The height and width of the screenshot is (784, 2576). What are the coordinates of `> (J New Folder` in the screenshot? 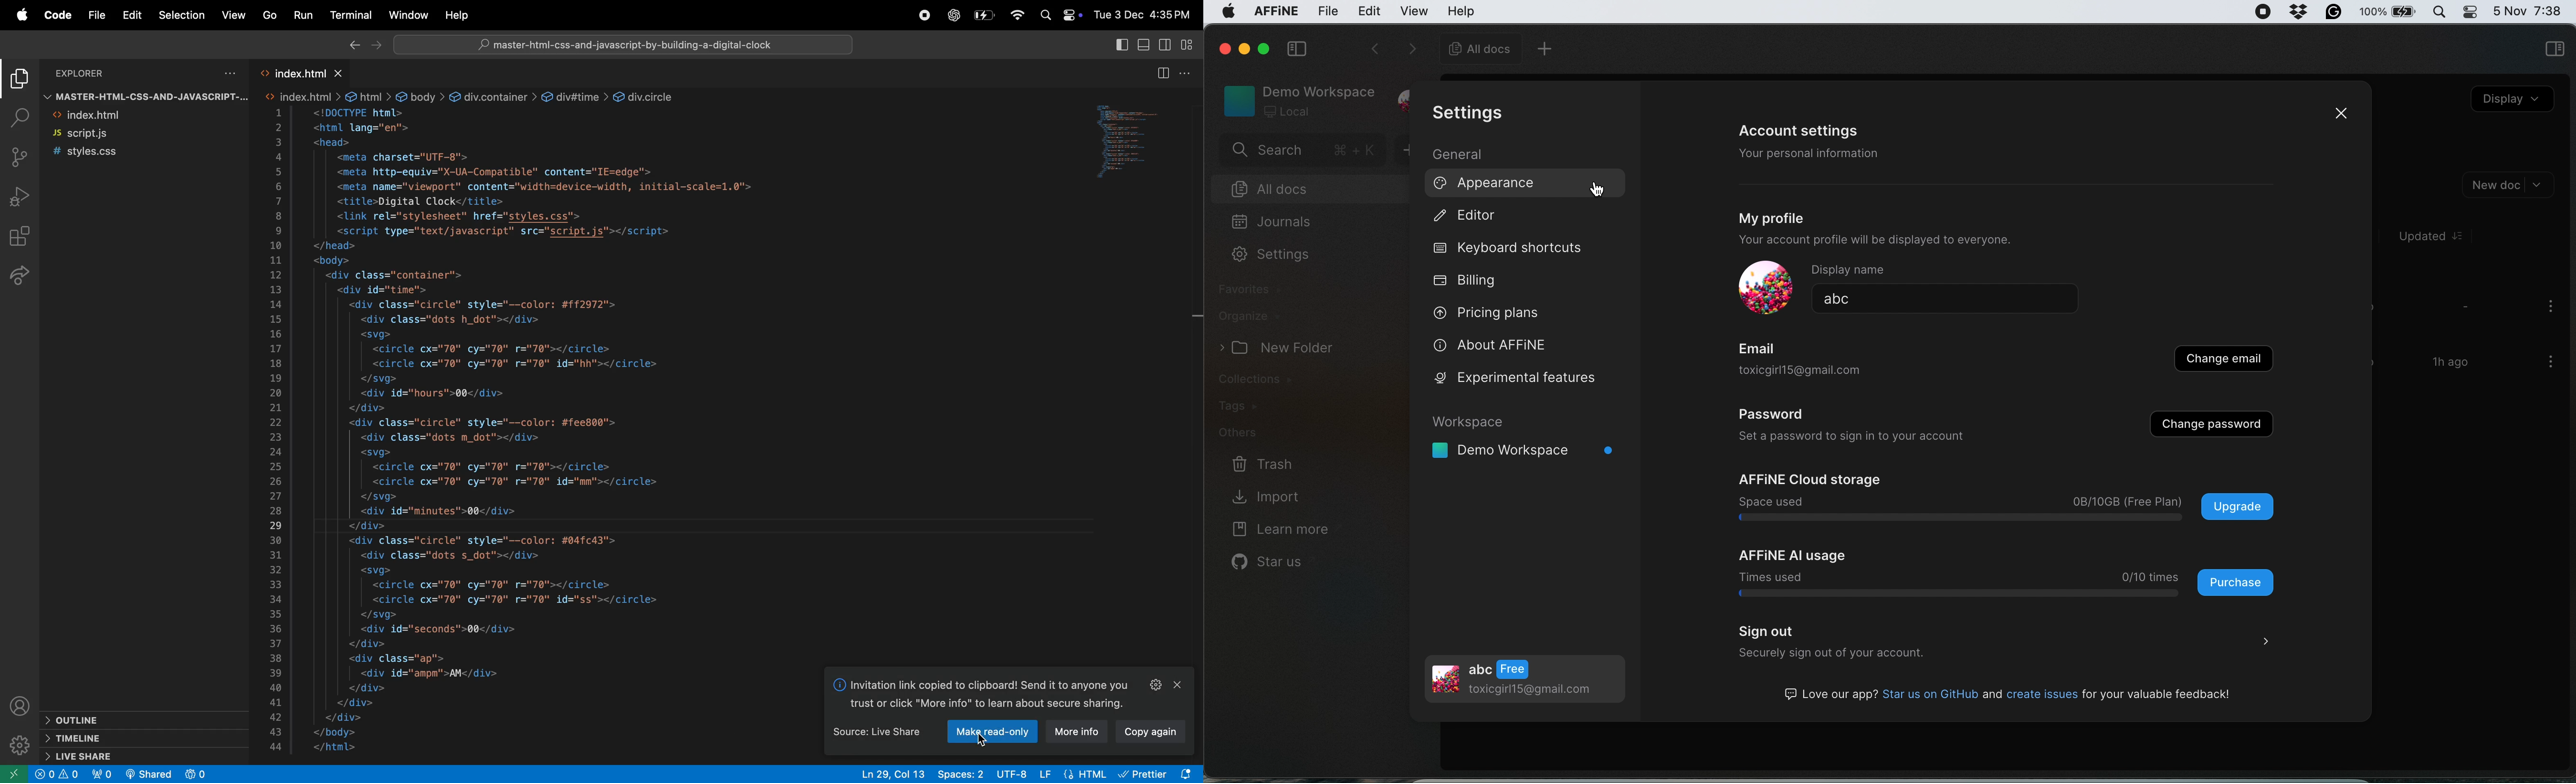 It's located at (1285, 349).